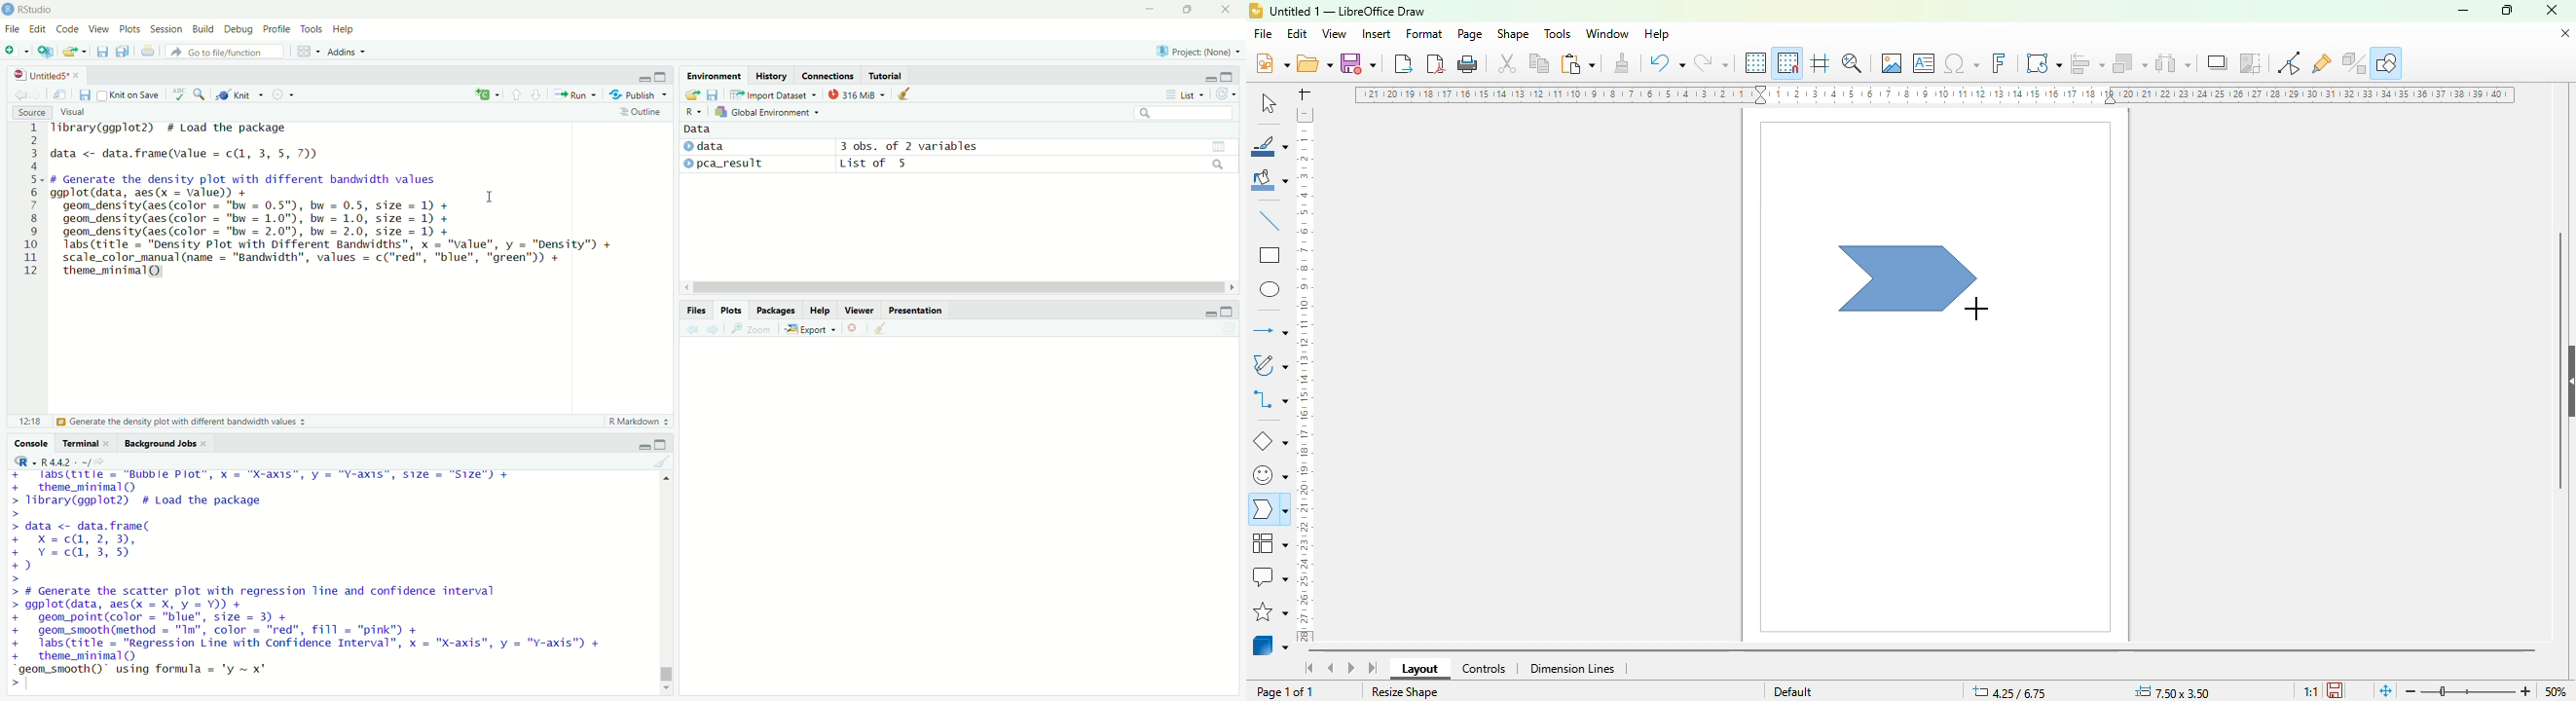 The image size is (2576, 728). I want to click on horizontal scroll bar, so click(959, 288).